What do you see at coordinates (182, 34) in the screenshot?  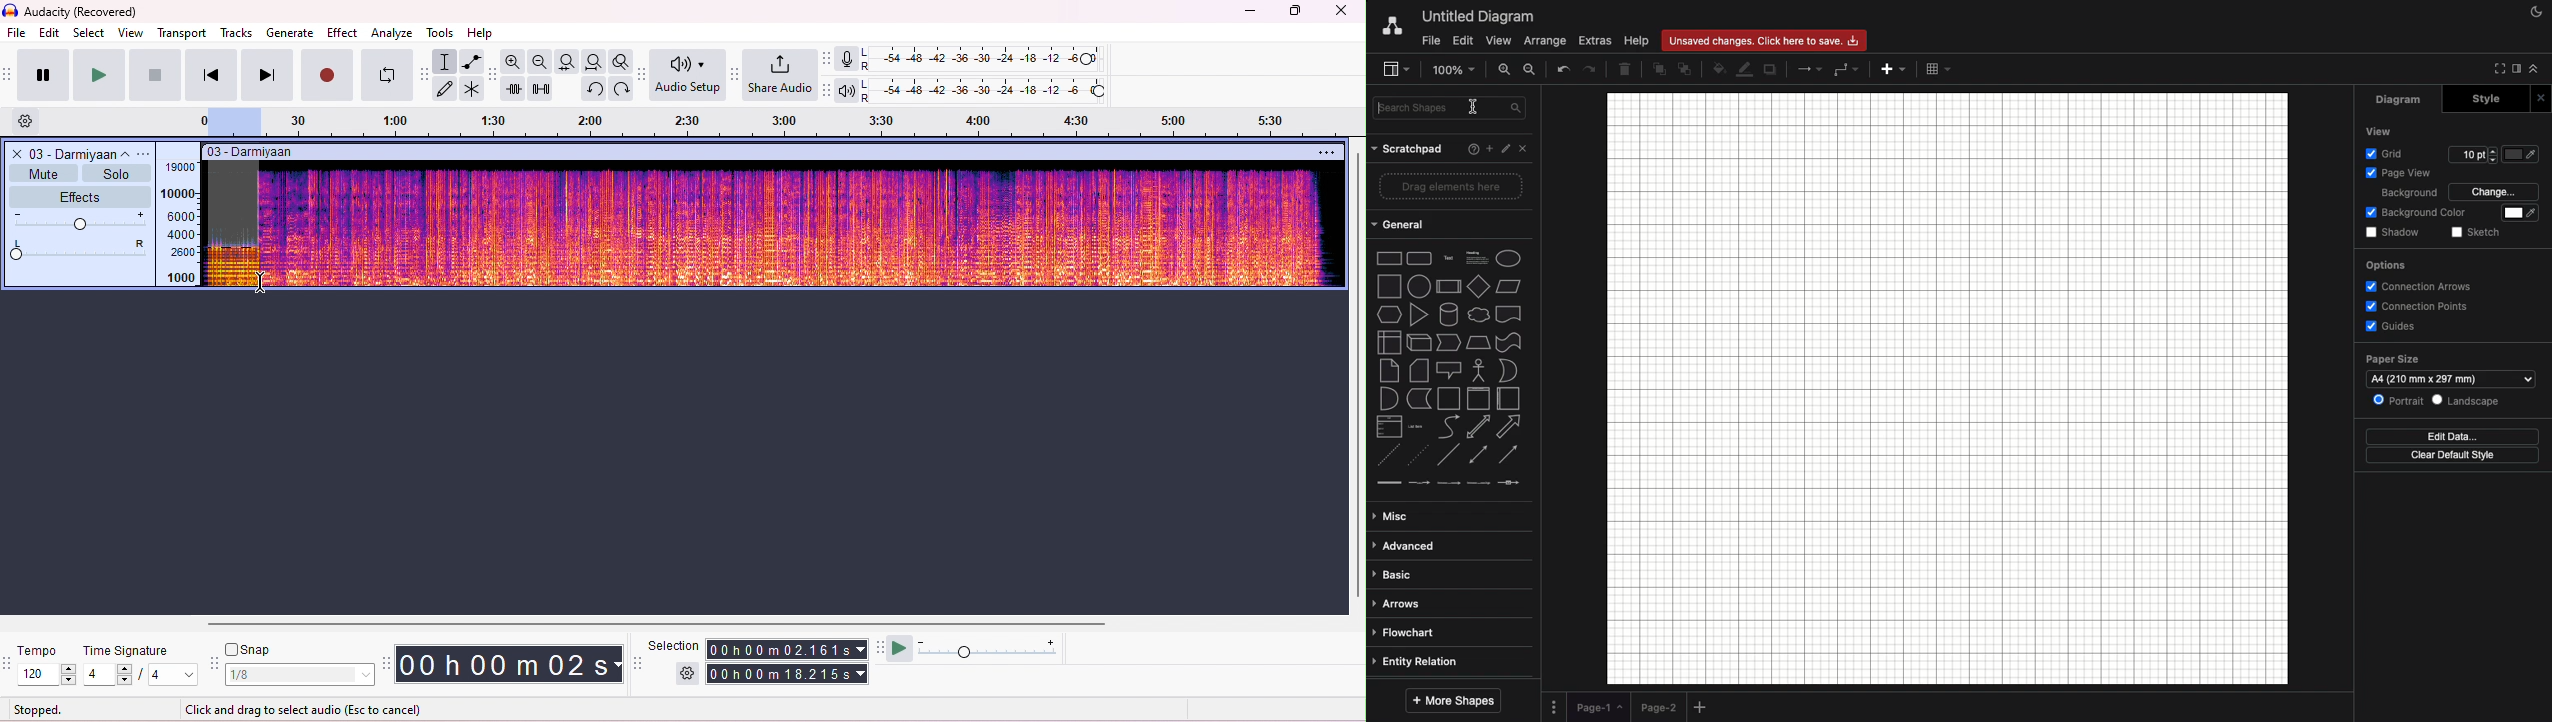 I see `transport` at bounding box center [182, 34].